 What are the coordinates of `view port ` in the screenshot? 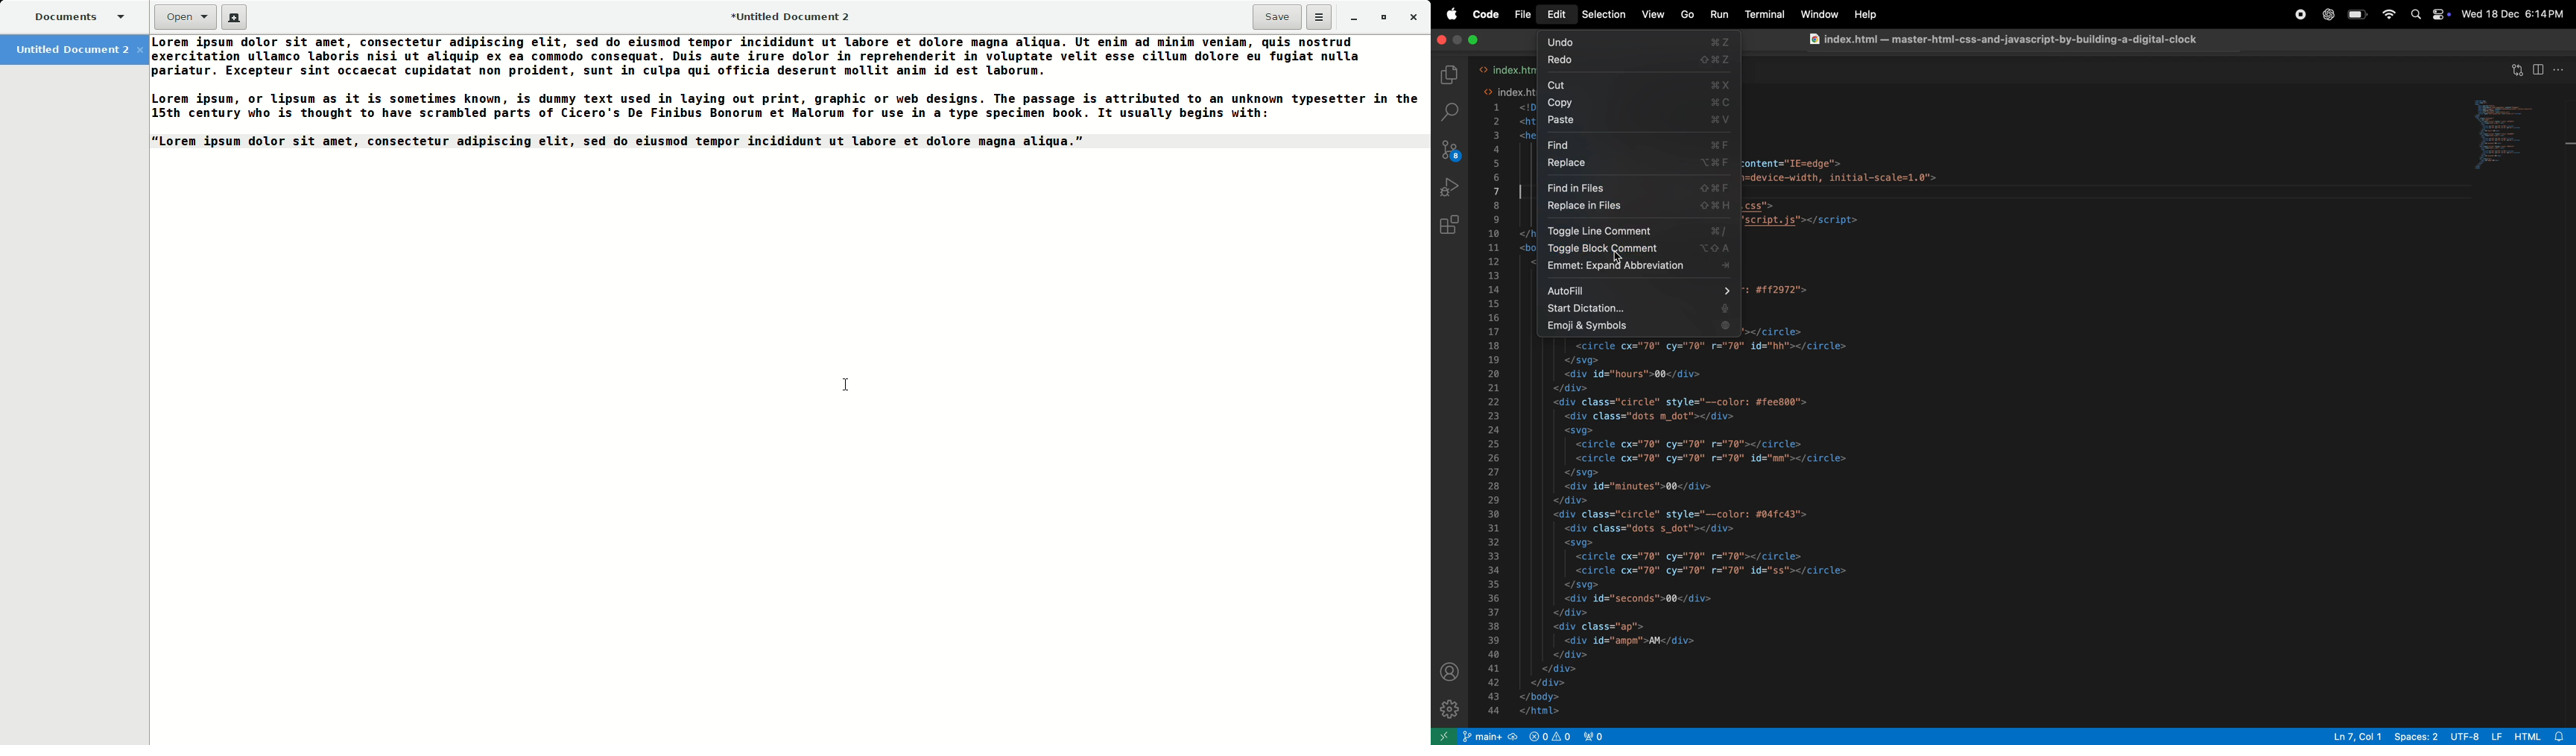 It's located at (1594, 735).